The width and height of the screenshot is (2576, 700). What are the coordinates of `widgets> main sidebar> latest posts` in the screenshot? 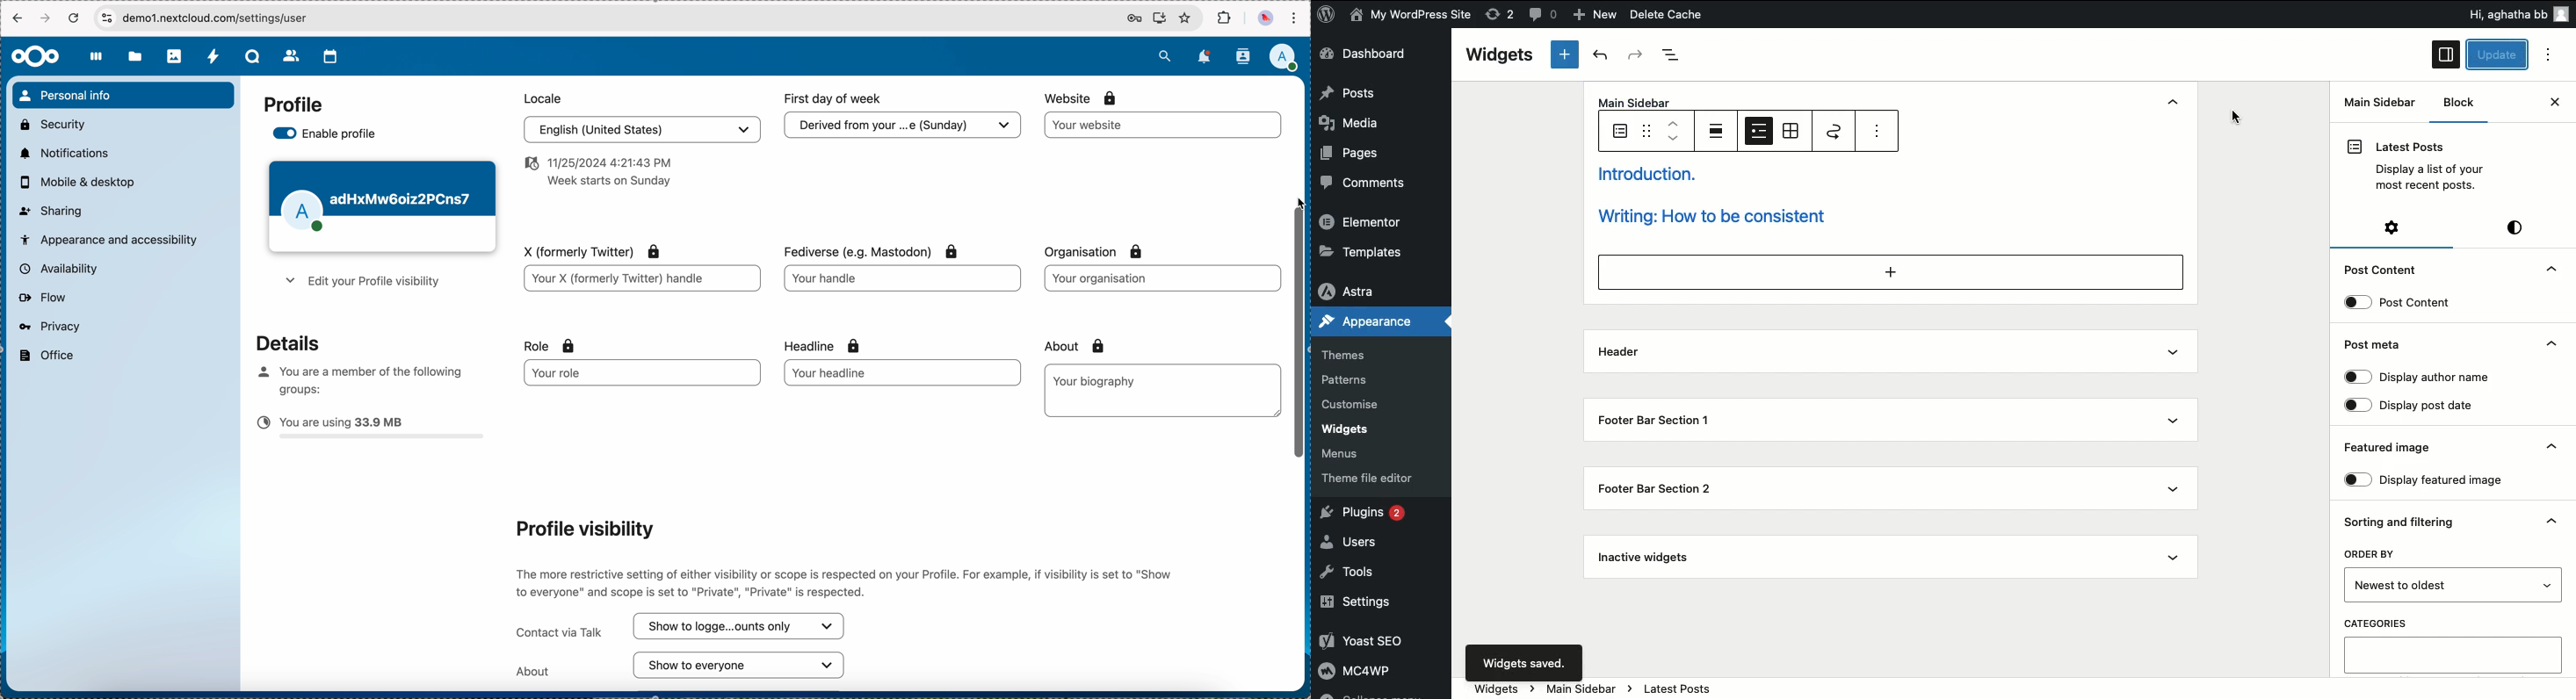 It's located at (1651, 688).